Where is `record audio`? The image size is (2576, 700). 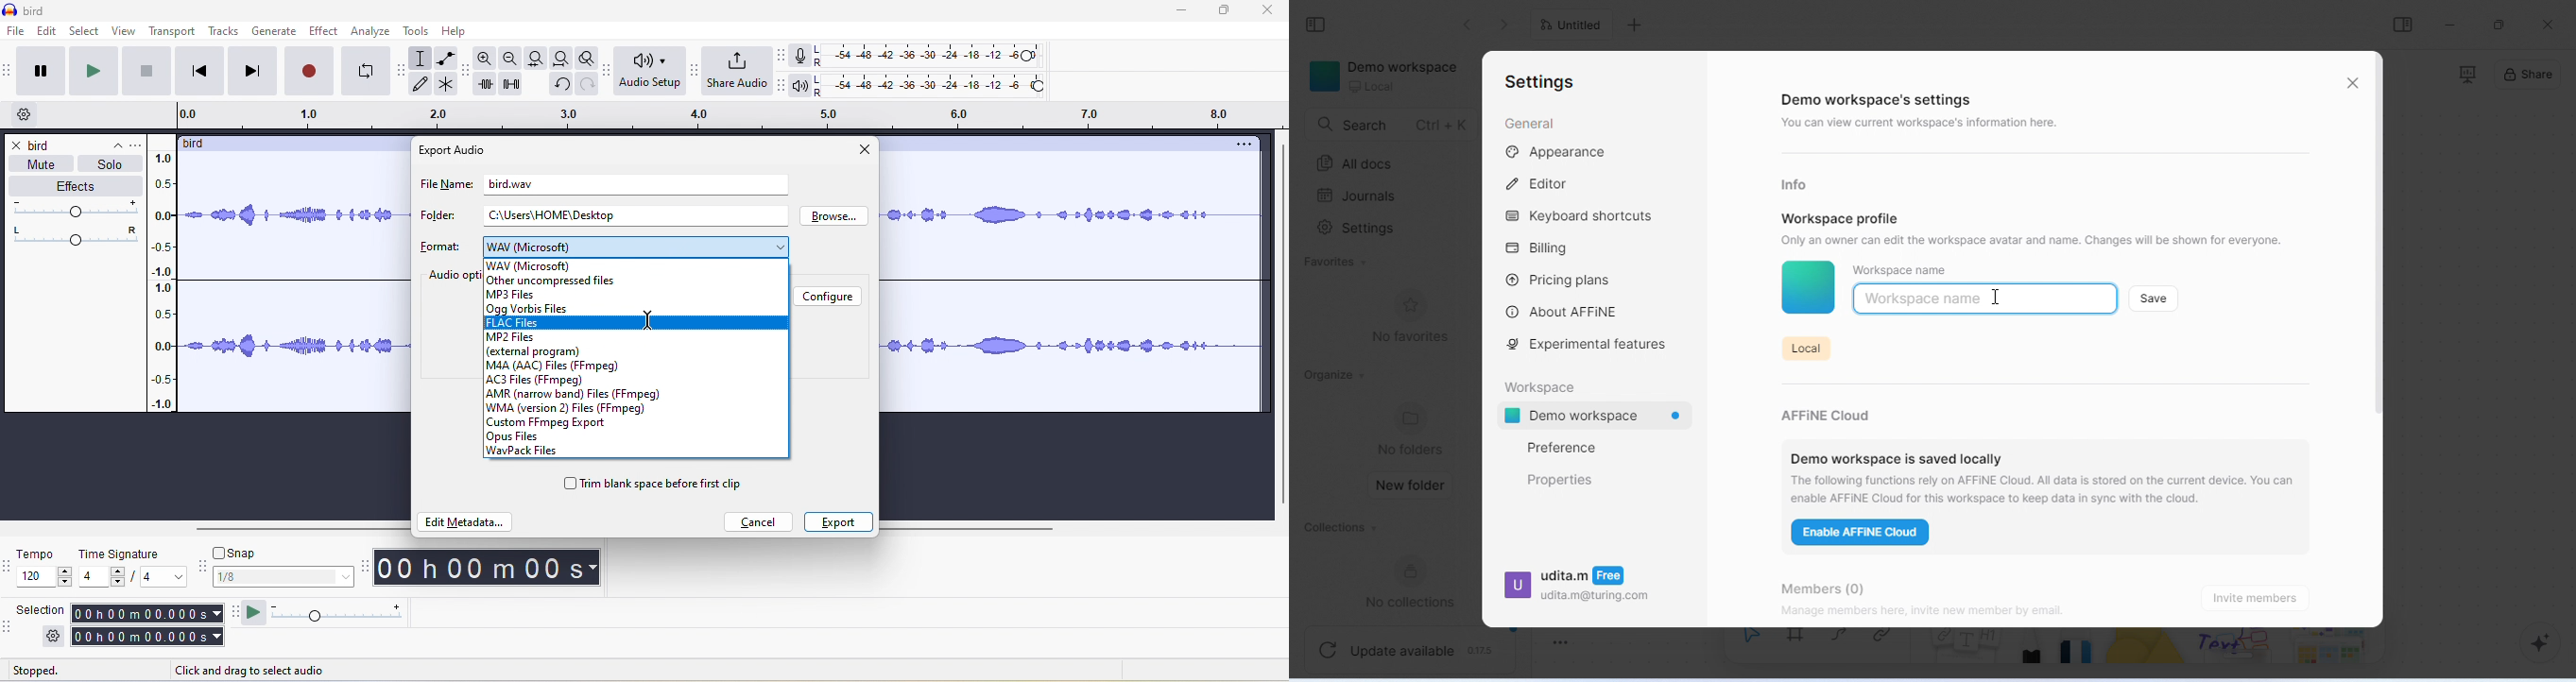
record audio is located at coordinates (297, 286).